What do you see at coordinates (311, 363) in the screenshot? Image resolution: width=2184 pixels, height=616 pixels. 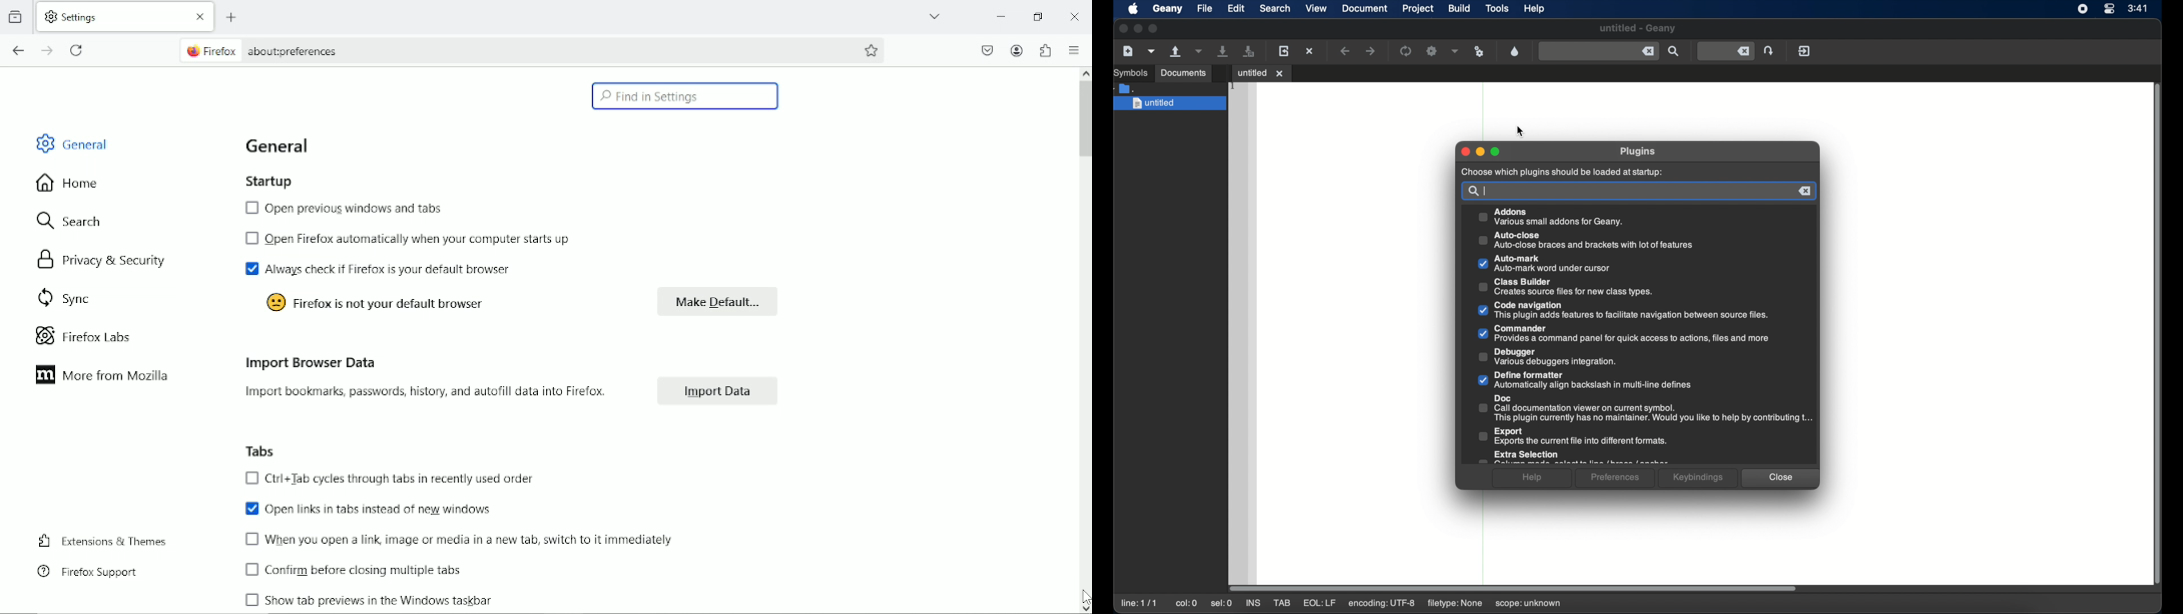 I see `Import browser data` at bounding box center [311, 363].